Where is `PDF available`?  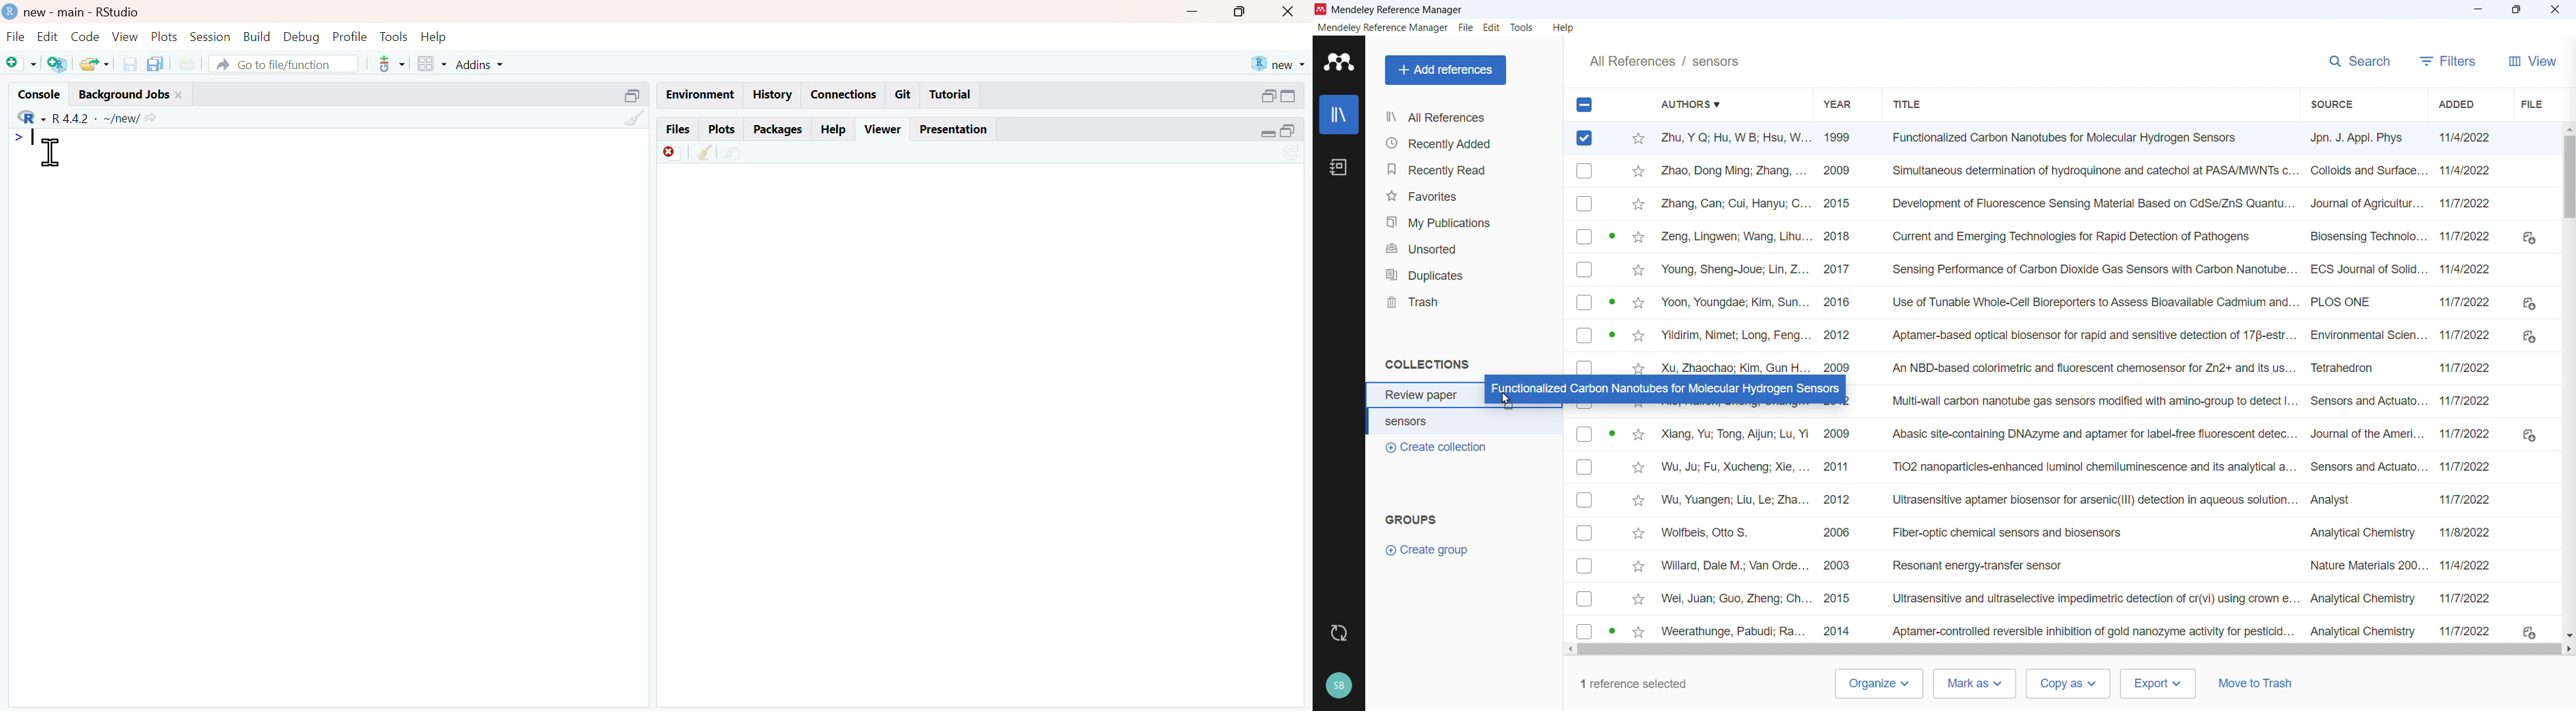 PDF available is located at coordinates (1613, 334).